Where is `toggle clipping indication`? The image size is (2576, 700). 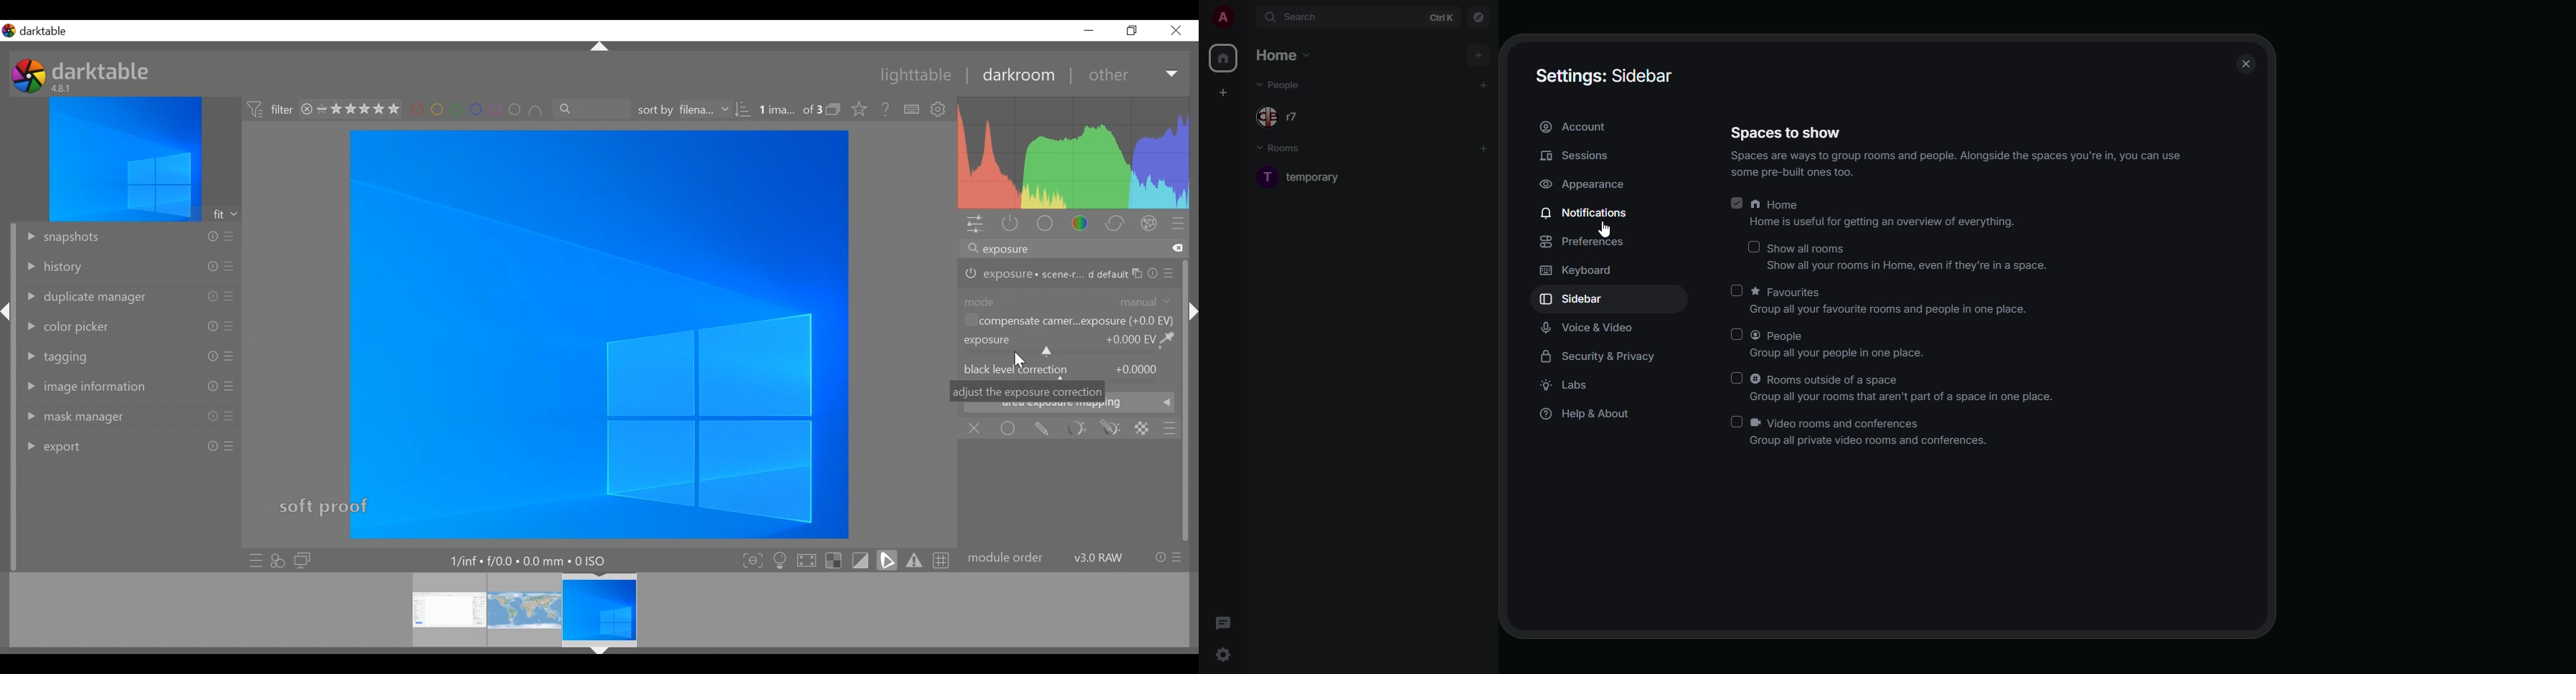 toggle clipping indication is located at coordinates (887, 559).